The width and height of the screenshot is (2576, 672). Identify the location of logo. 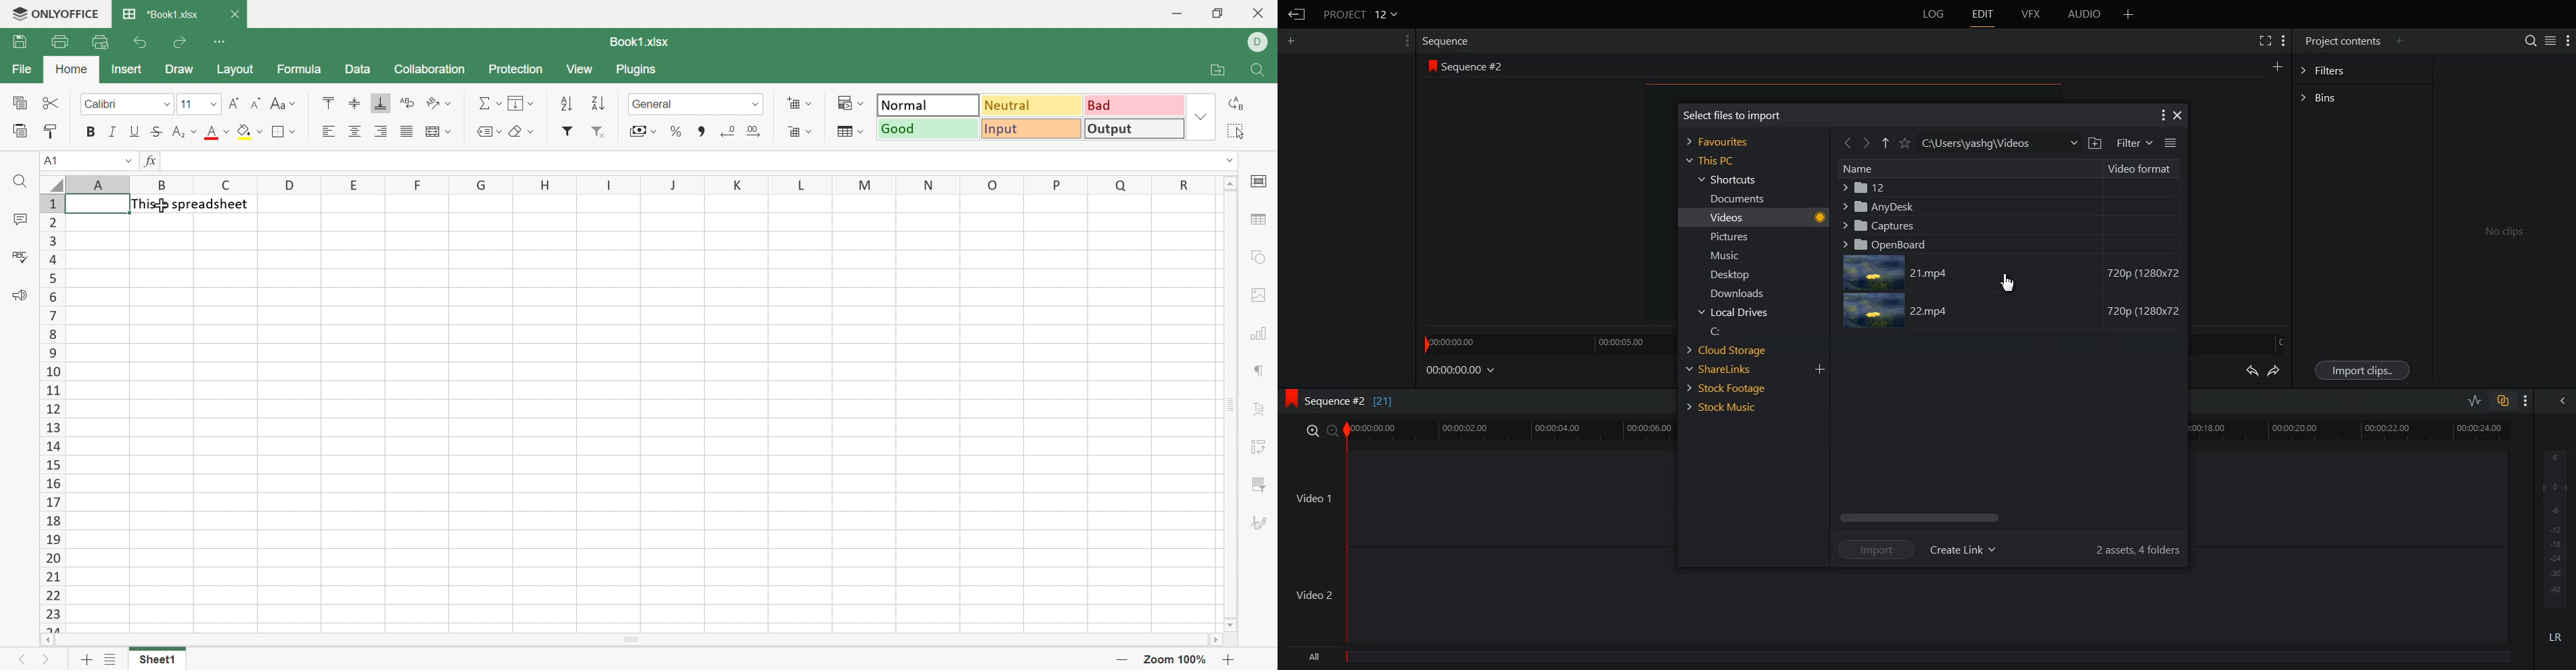
(1290, 399).